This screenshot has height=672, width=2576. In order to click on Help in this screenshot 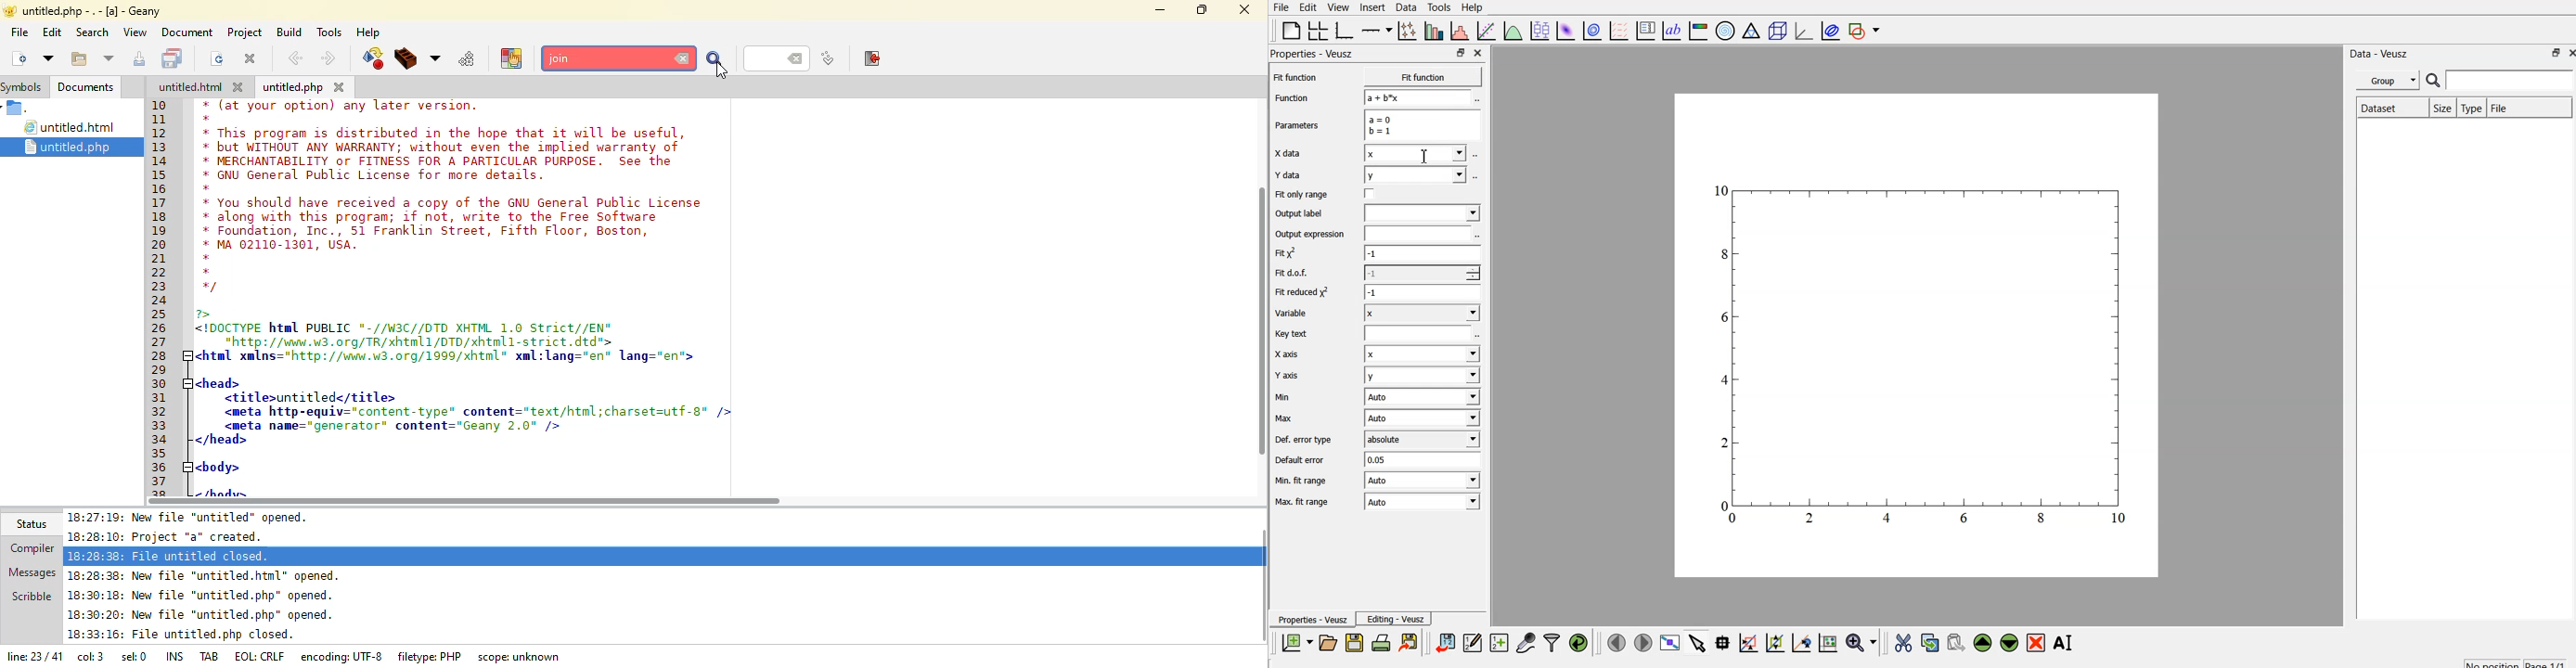, I will do `click(1473, 6)`.